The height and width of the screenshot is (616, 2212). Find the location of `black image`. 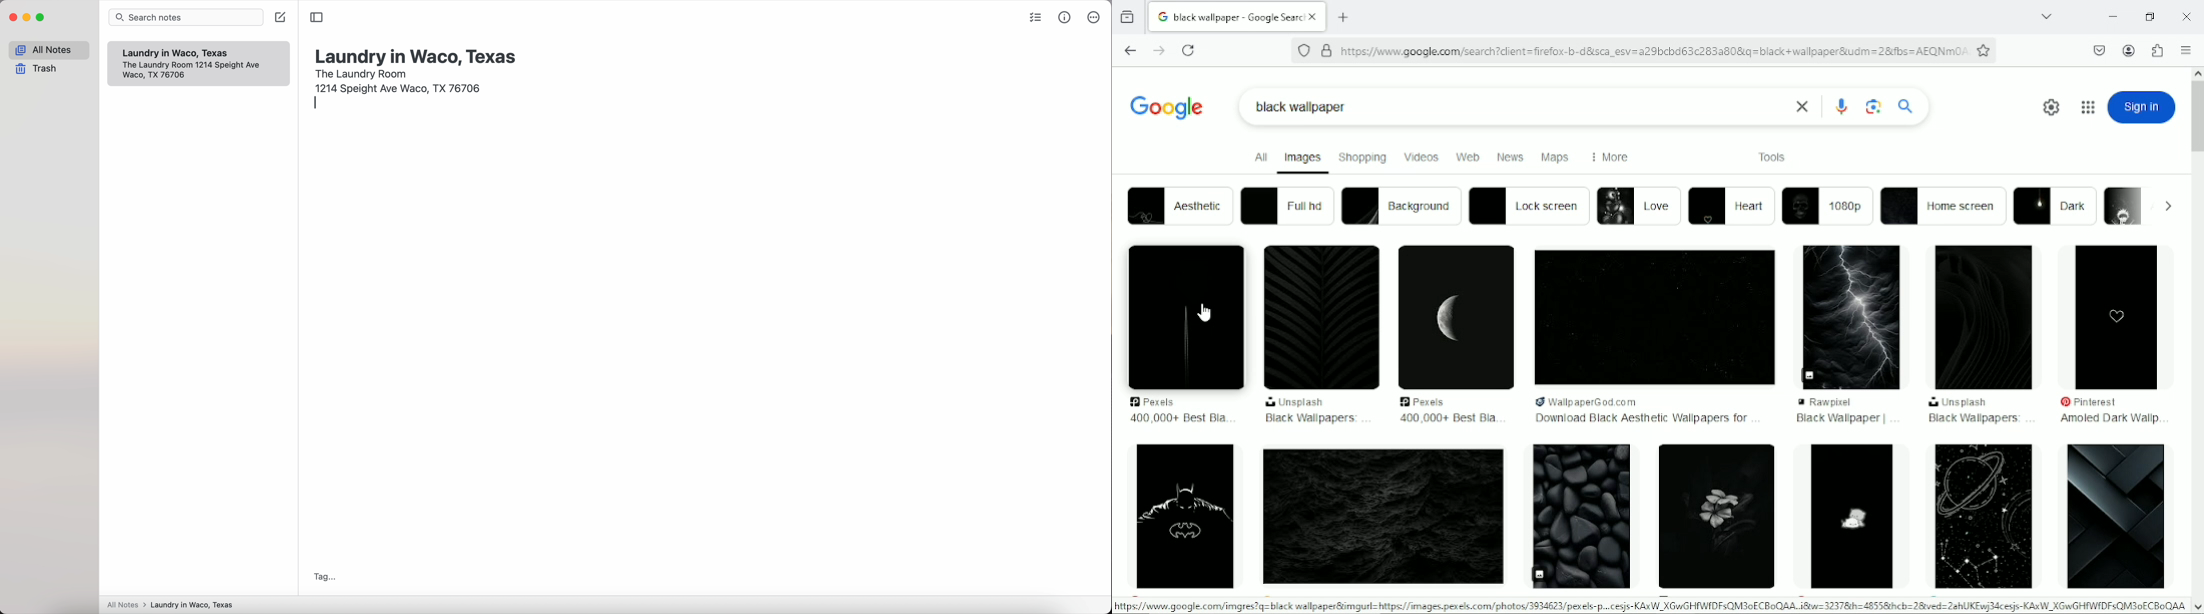

black image is located at coordinates (1985, 318).